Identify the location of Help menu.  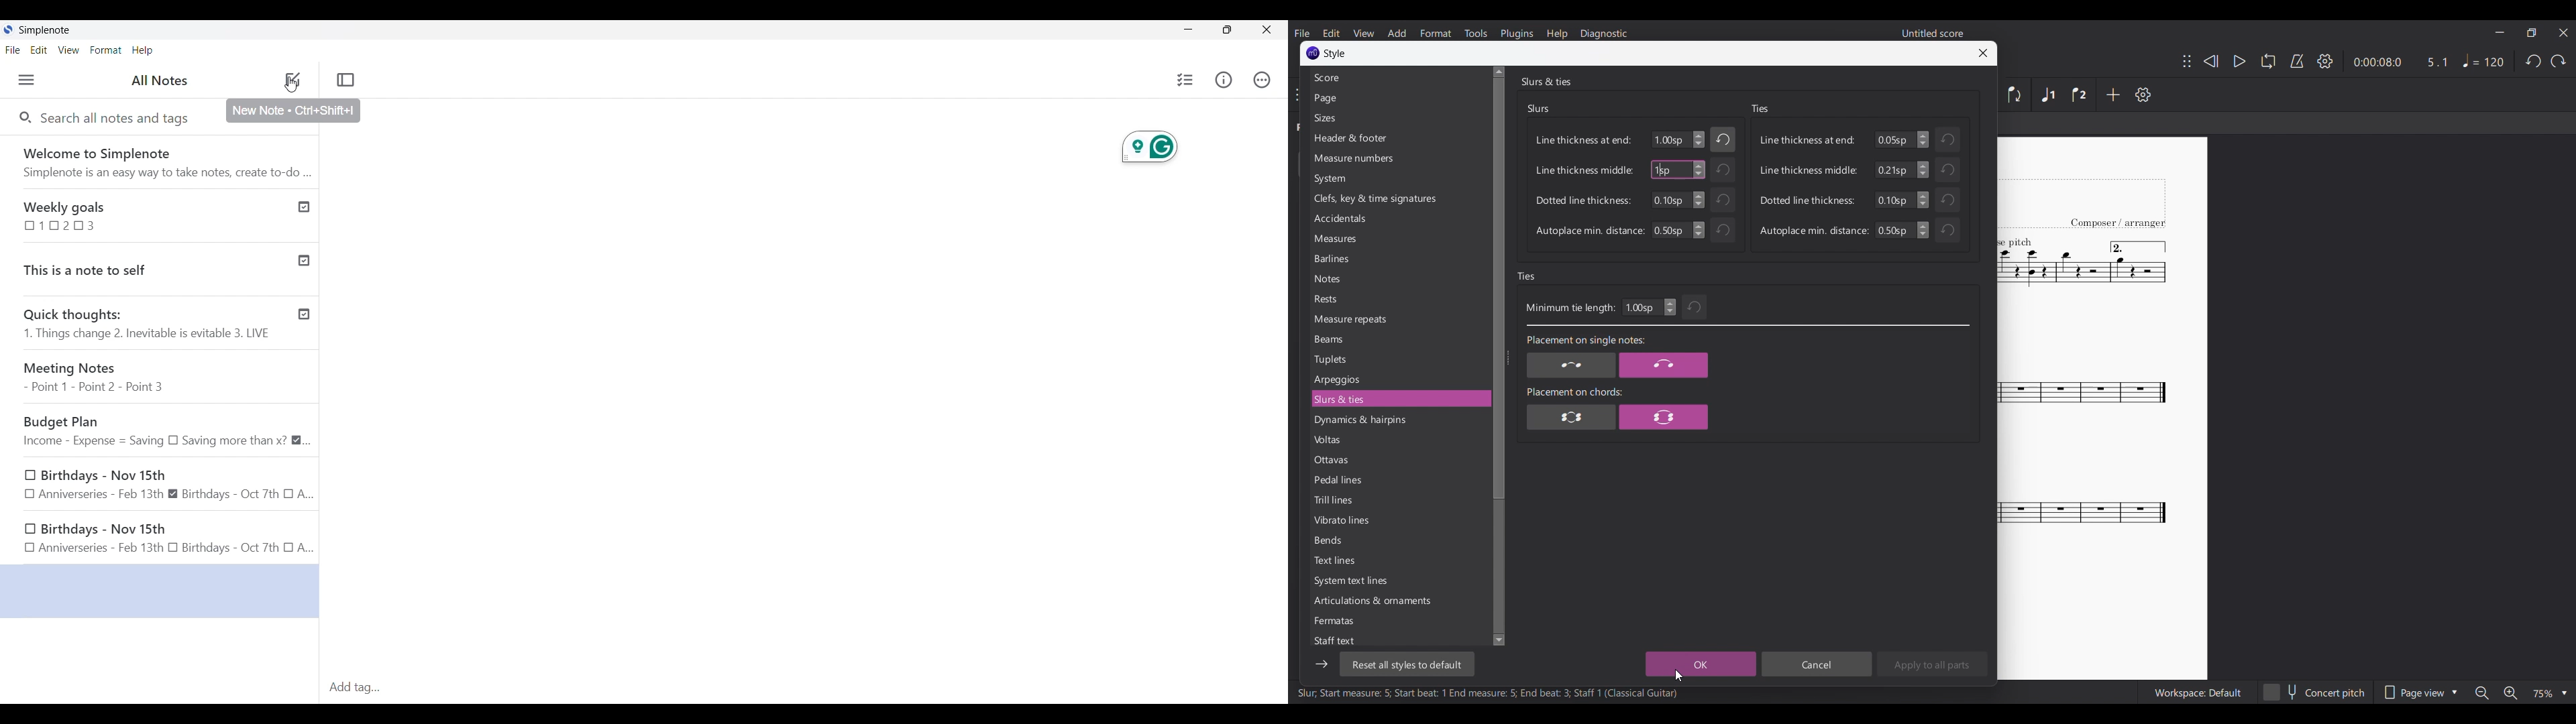
(143, 50).